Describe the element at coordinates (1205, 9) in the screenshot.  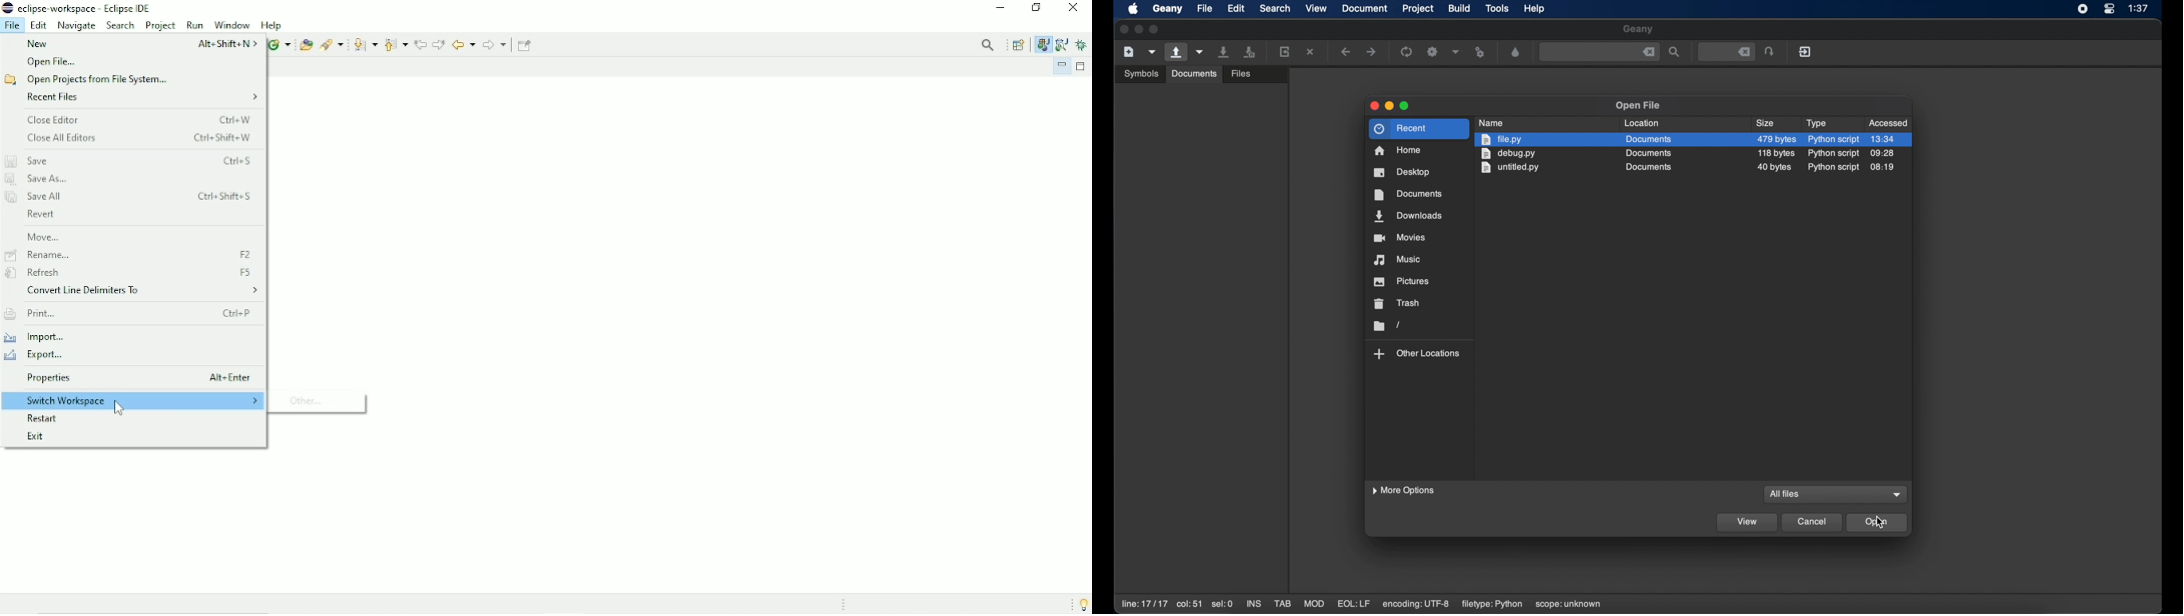
I see `file` at that location.